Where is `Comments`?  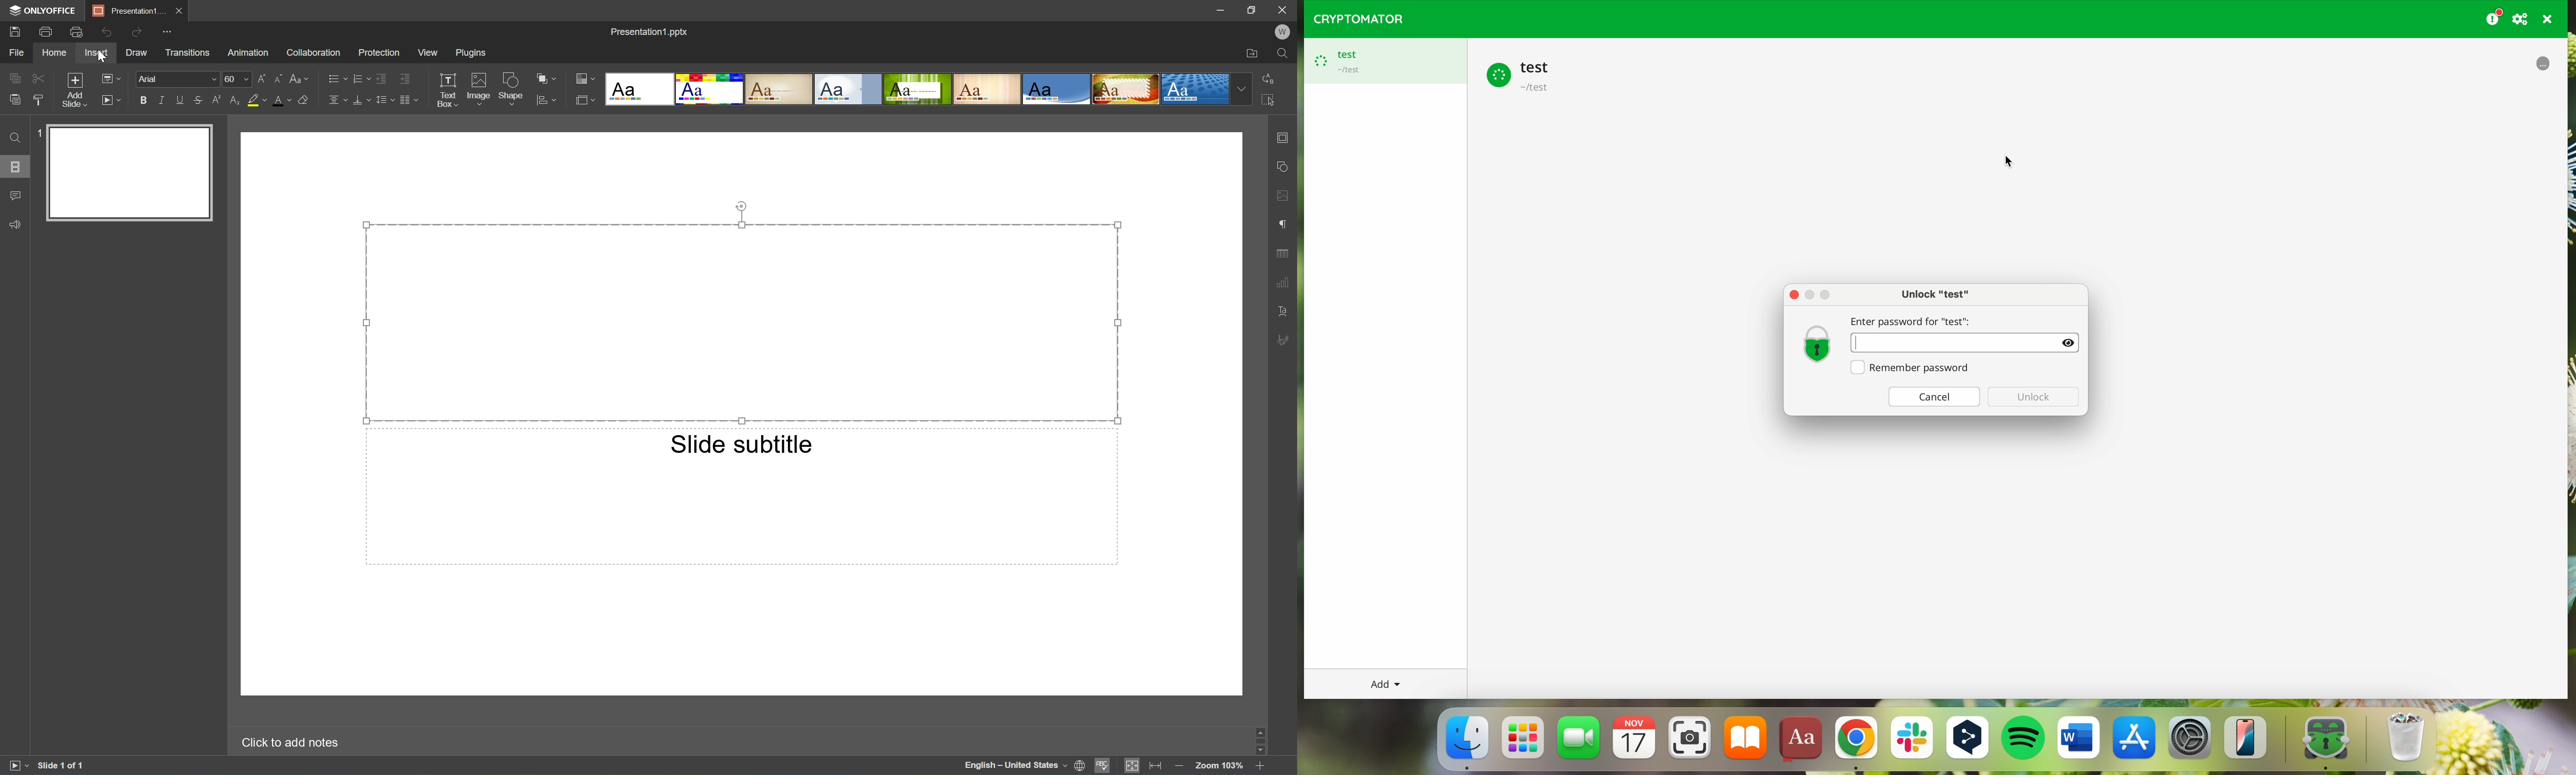
Comments is located at coordinates (16, 195).